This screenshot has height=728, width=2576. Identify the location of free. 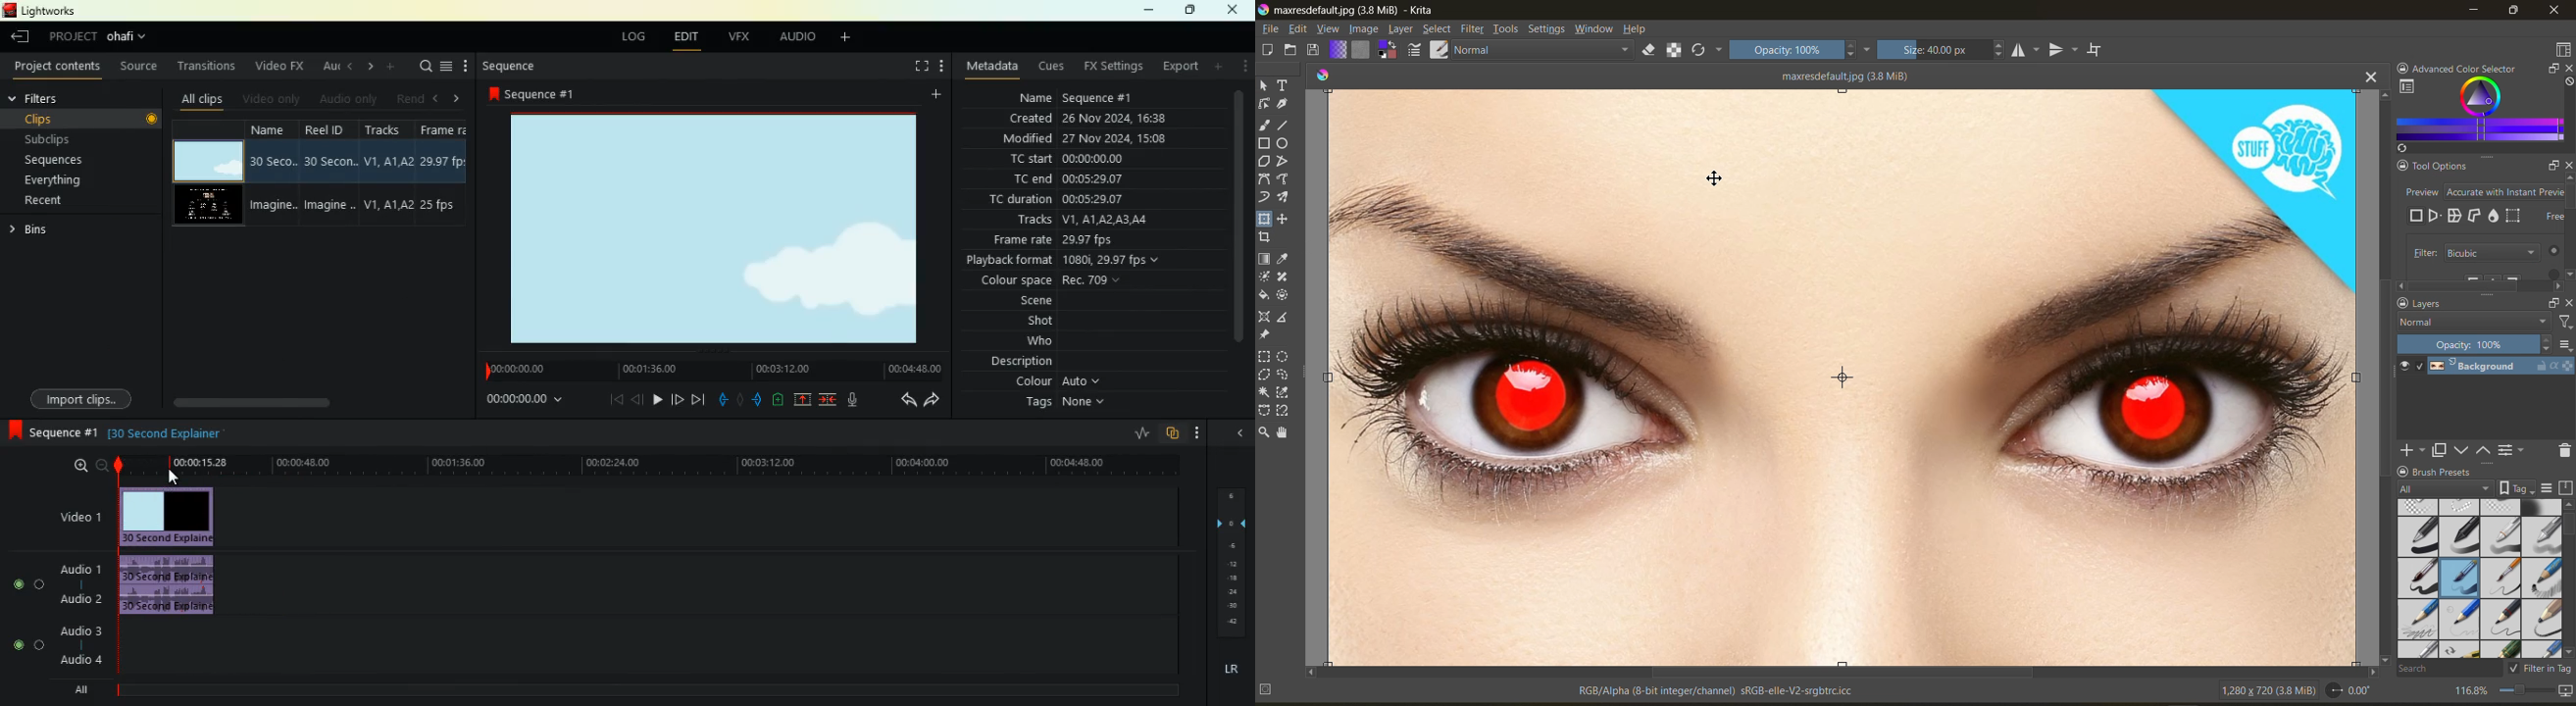
(2418, 216).